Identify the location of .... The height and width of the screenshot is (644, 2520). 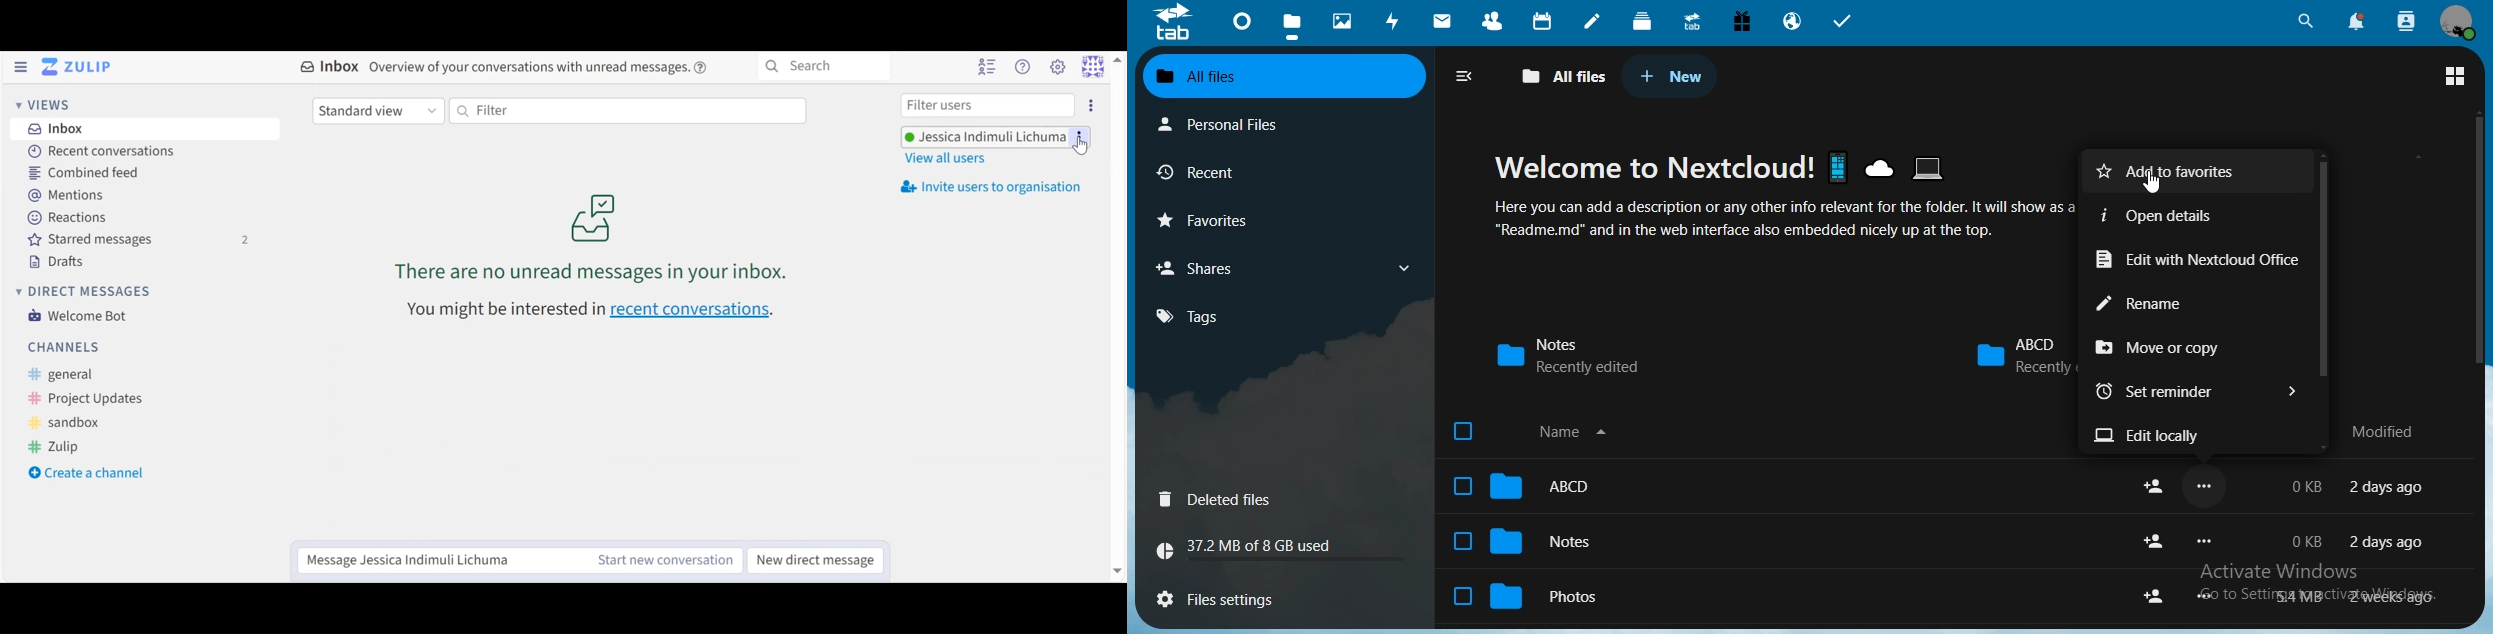
(2204, 541).